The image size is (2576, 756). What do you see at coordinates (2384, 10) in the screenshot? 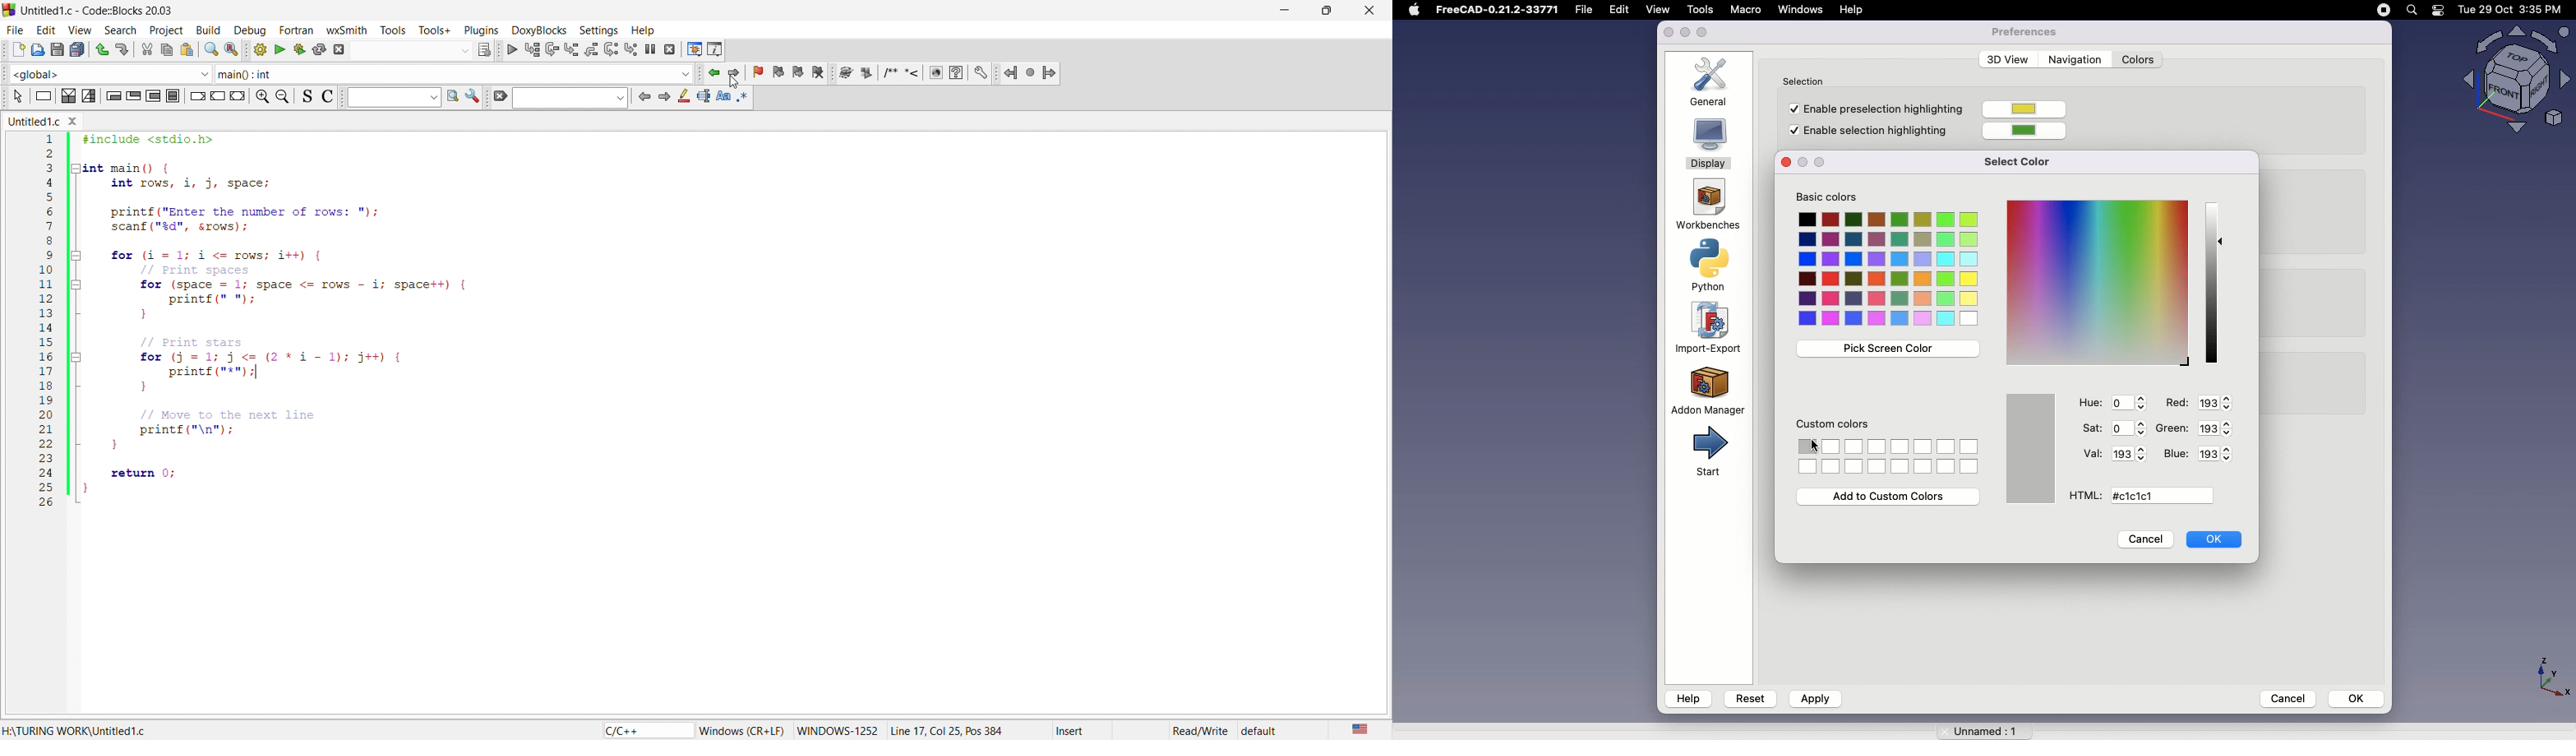
I see `pause` at bounding box center [2384, 10].